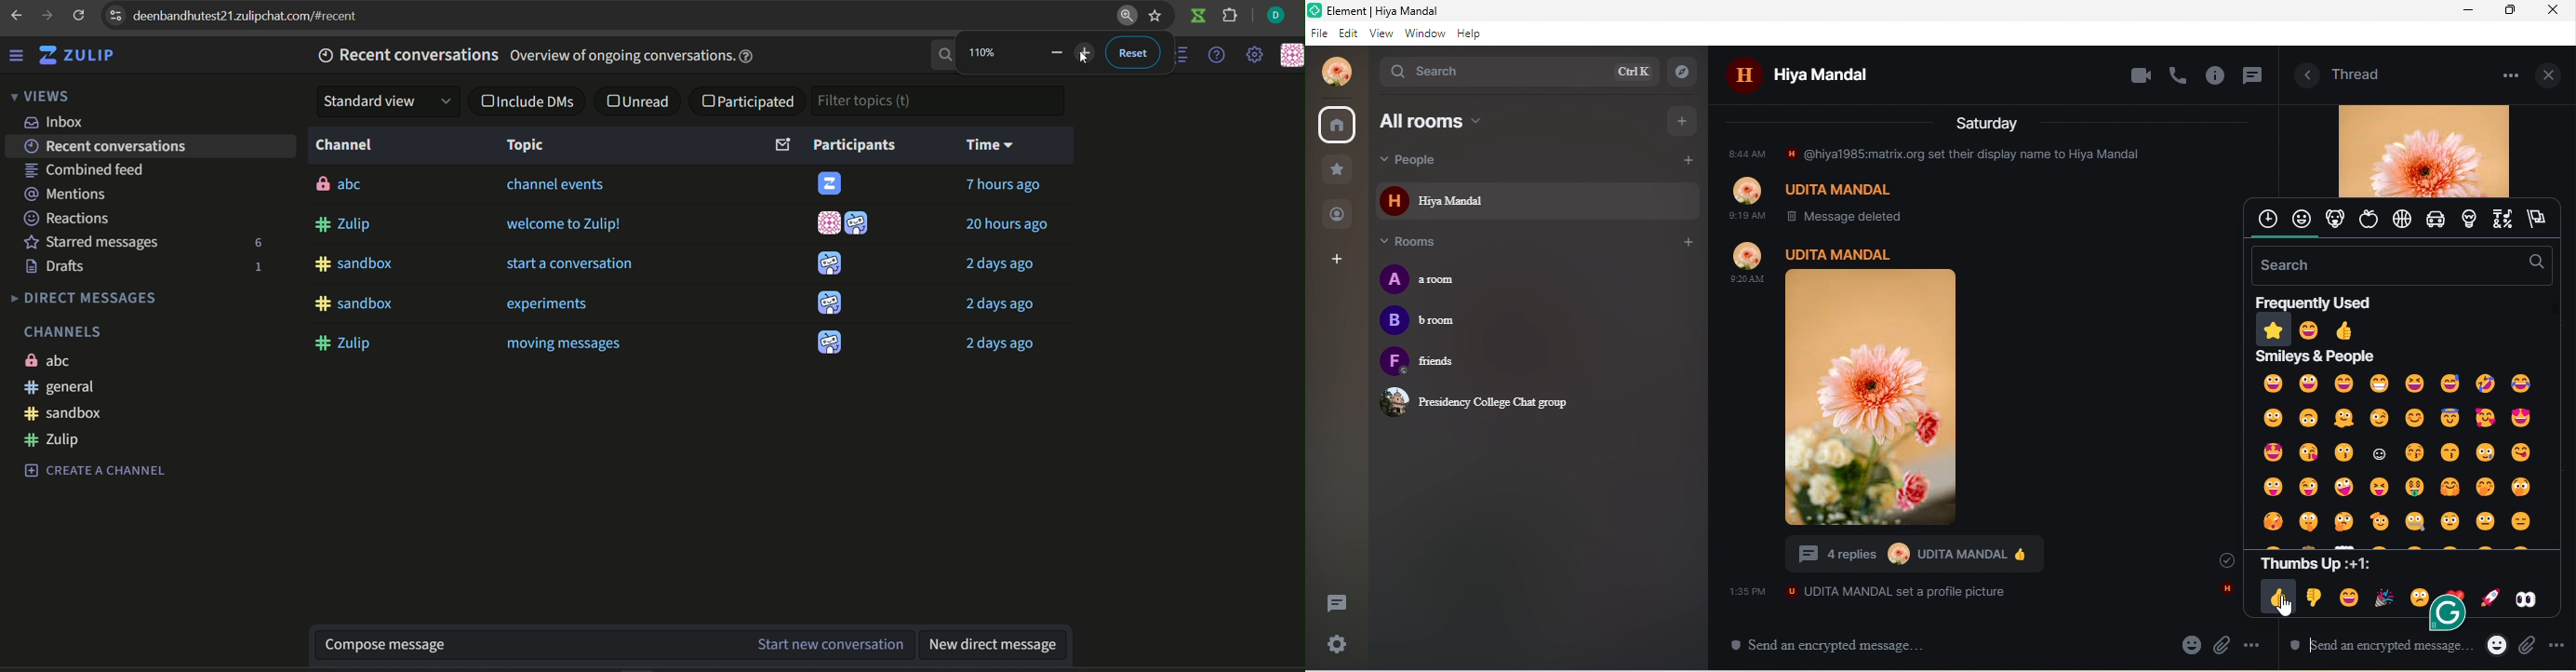 The height and width of the screenshot is (672, 2576). I want to click on add, so click(1685, 162).